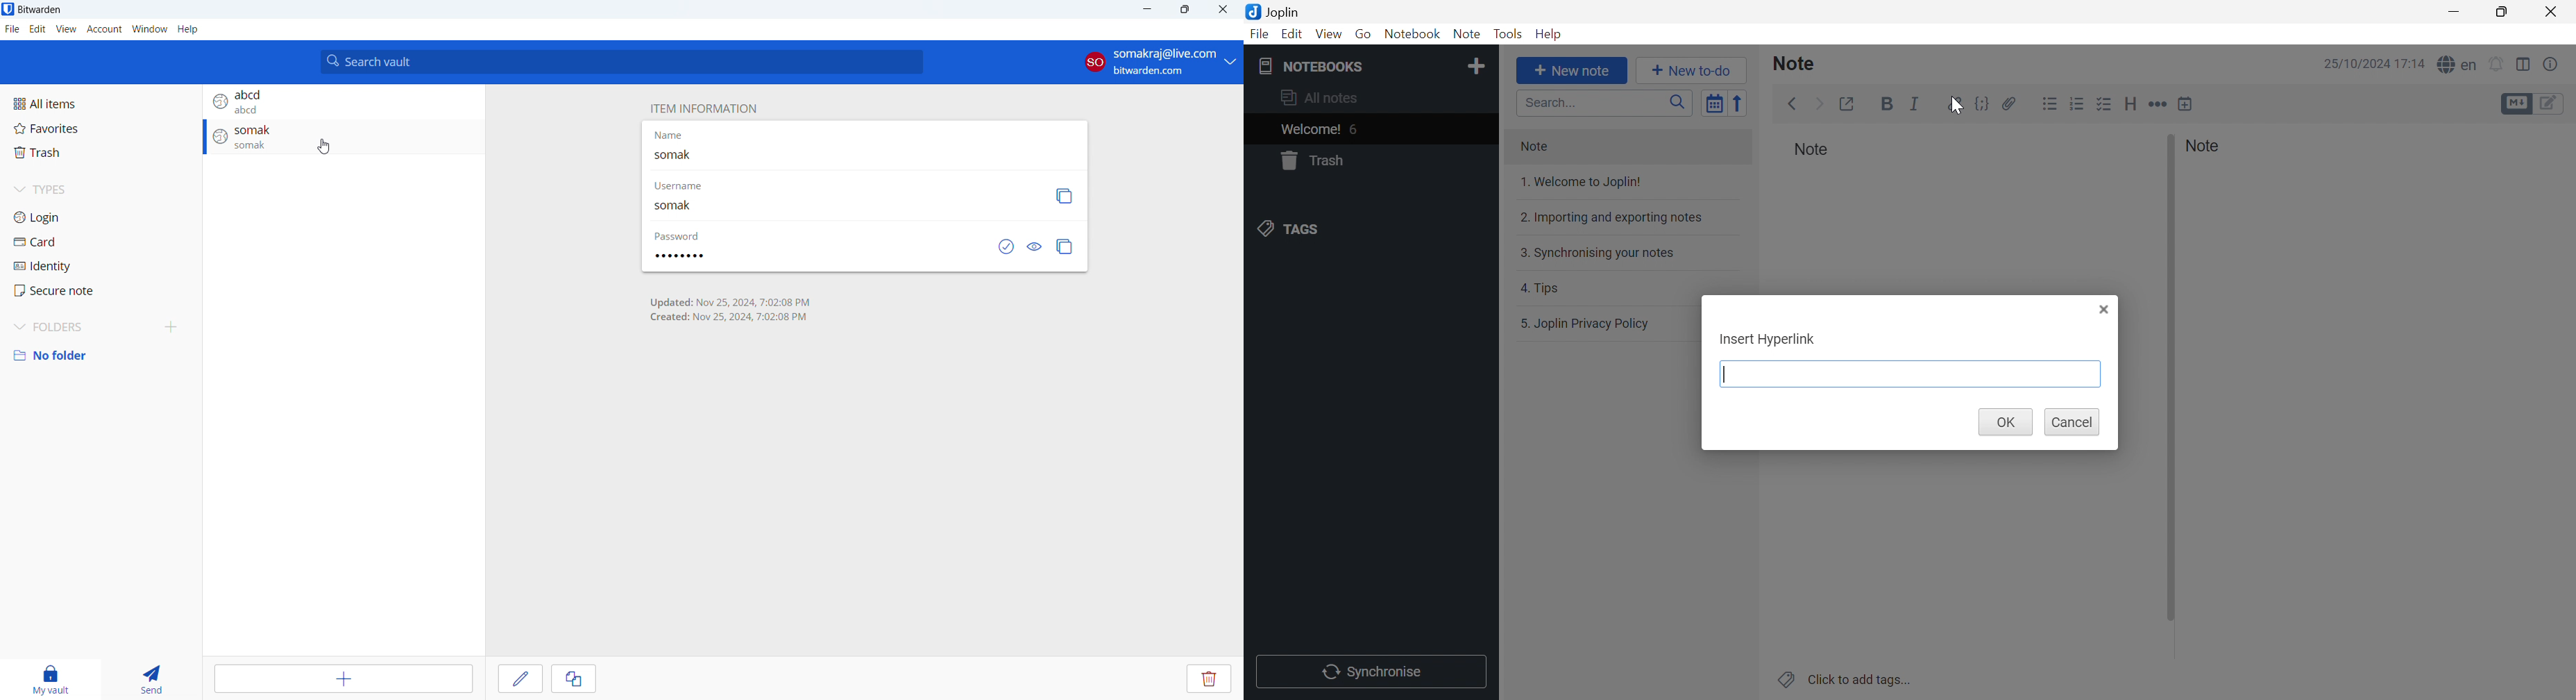 This screenshot has width=2576, height=700. What do you see at coordinates (2412, 65) in the screenshot?
I see `17:14` at bounding box center [2412, 65].